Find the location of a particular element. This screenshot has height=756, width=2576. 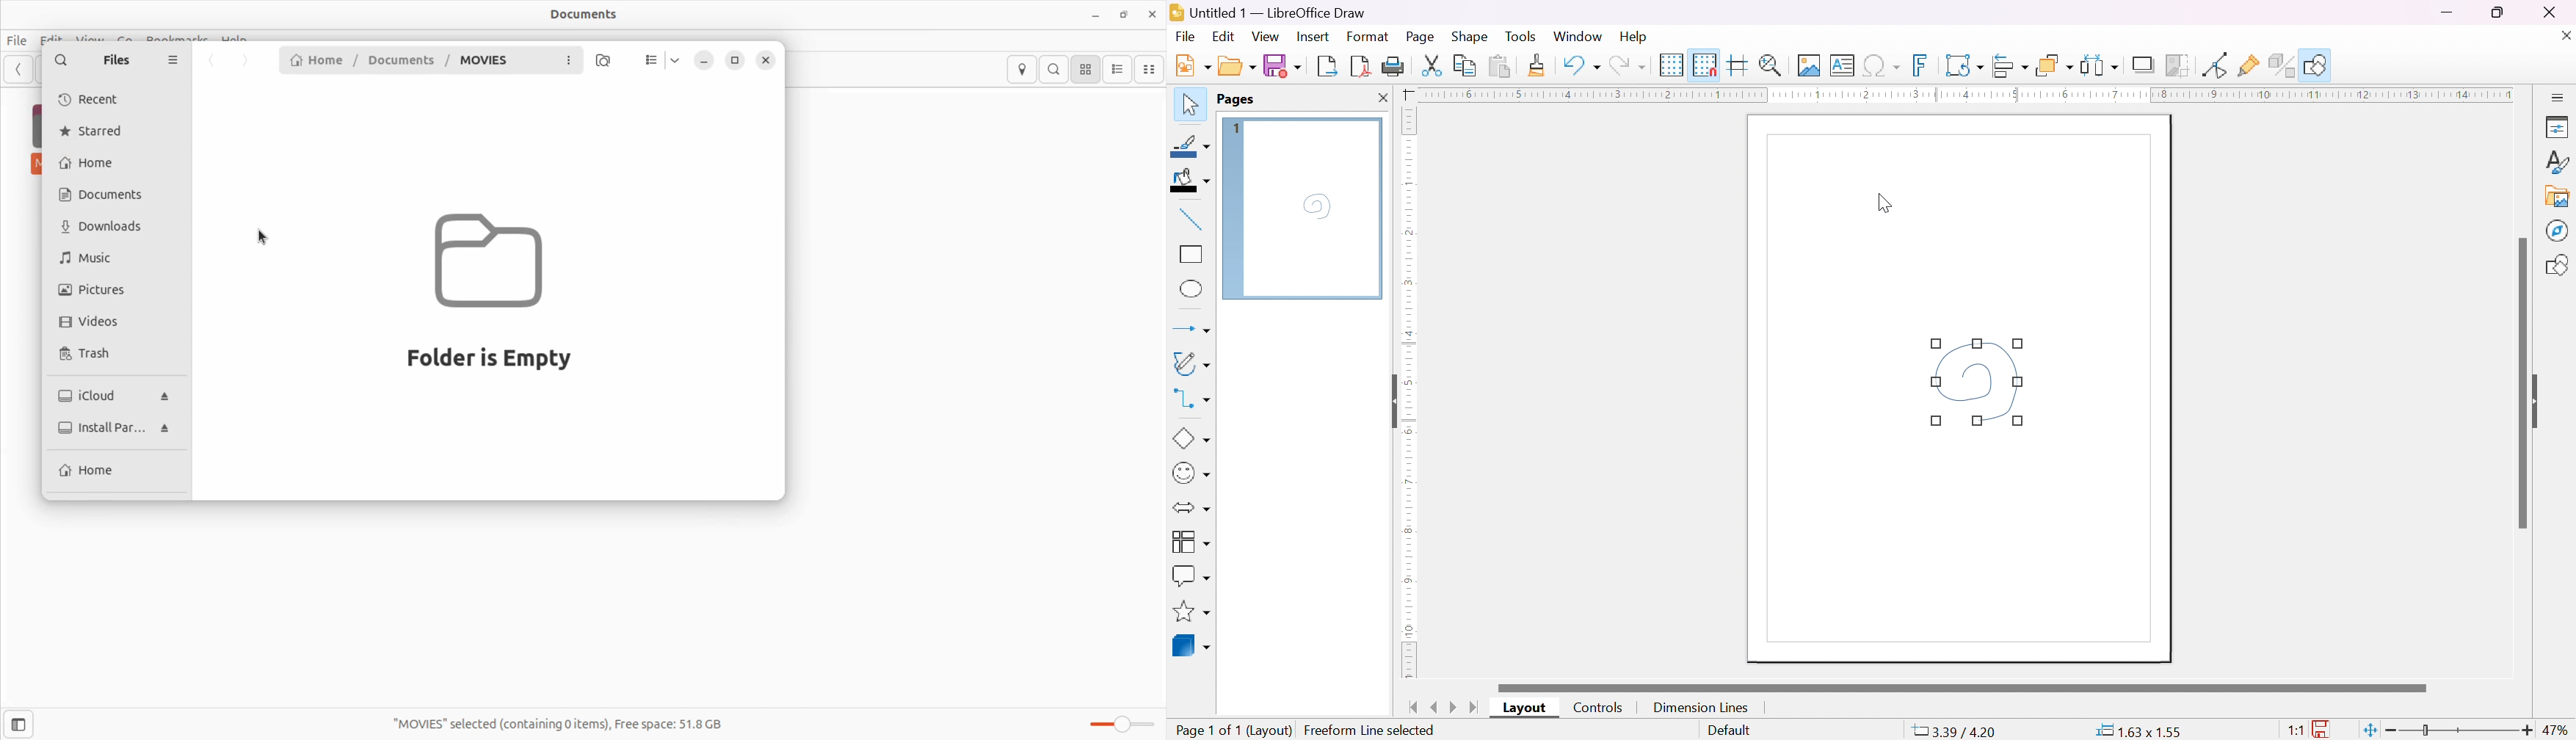

window is located at coordinates (1577, 36).